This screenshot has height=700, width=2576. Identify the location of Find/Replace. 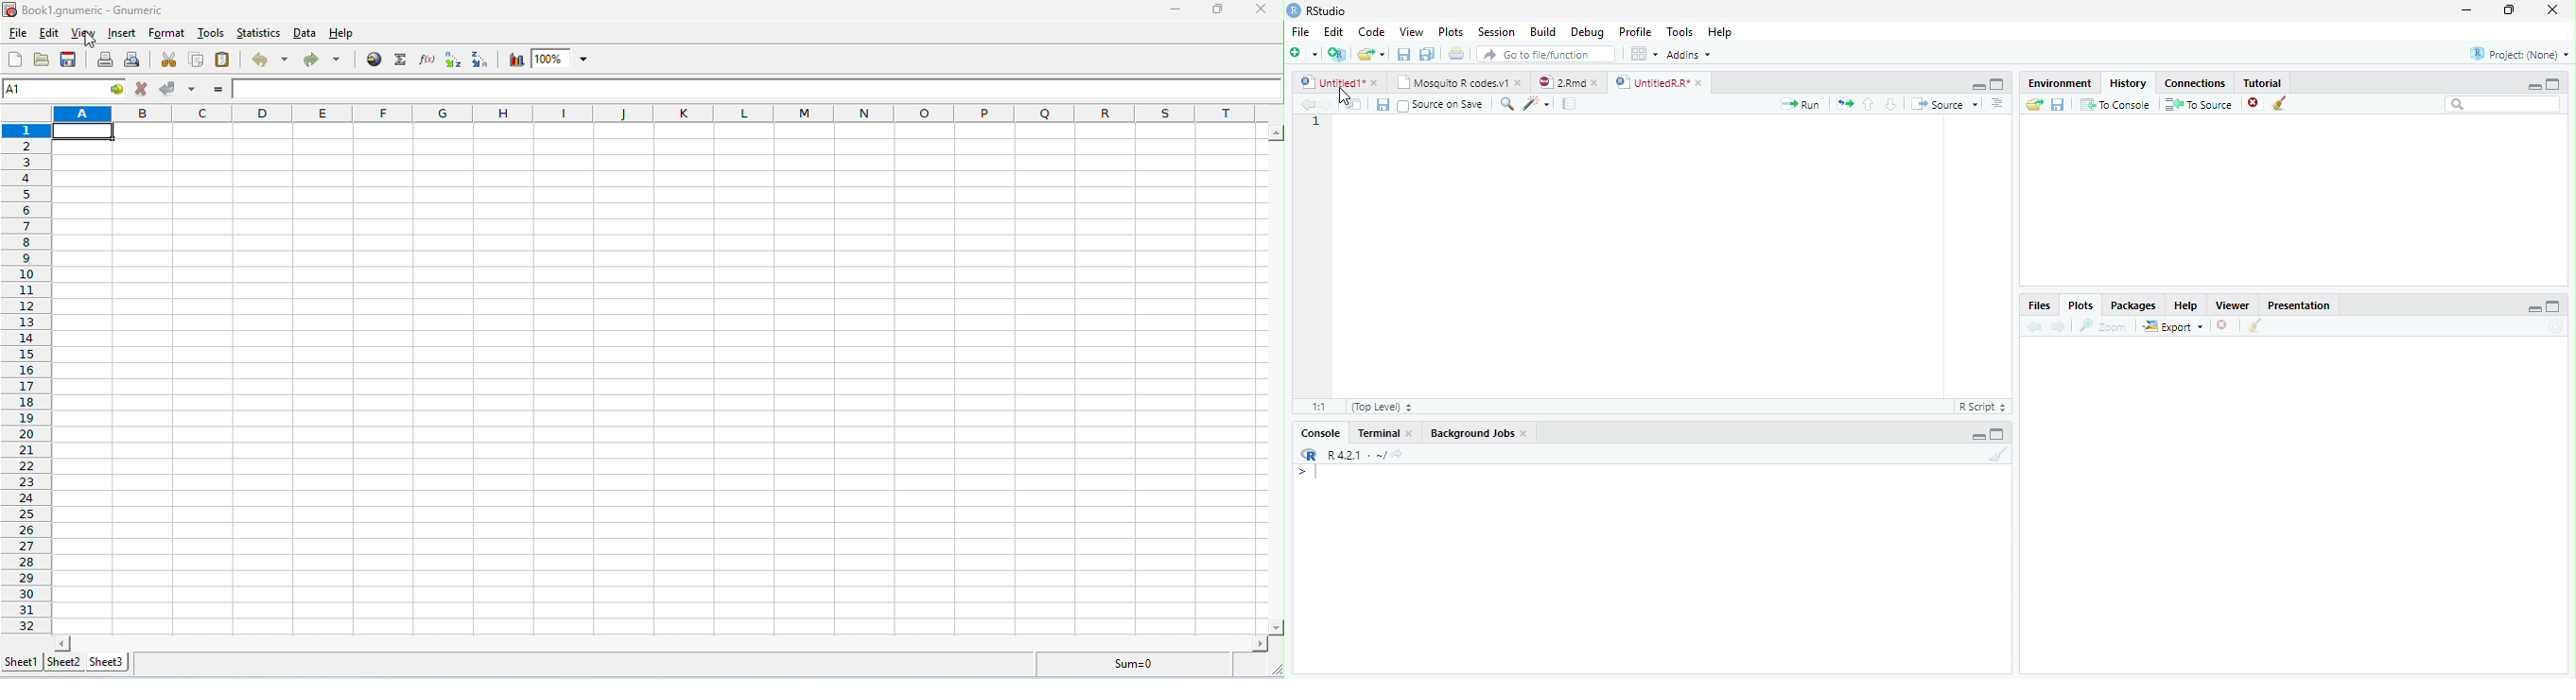
(1507, 103).